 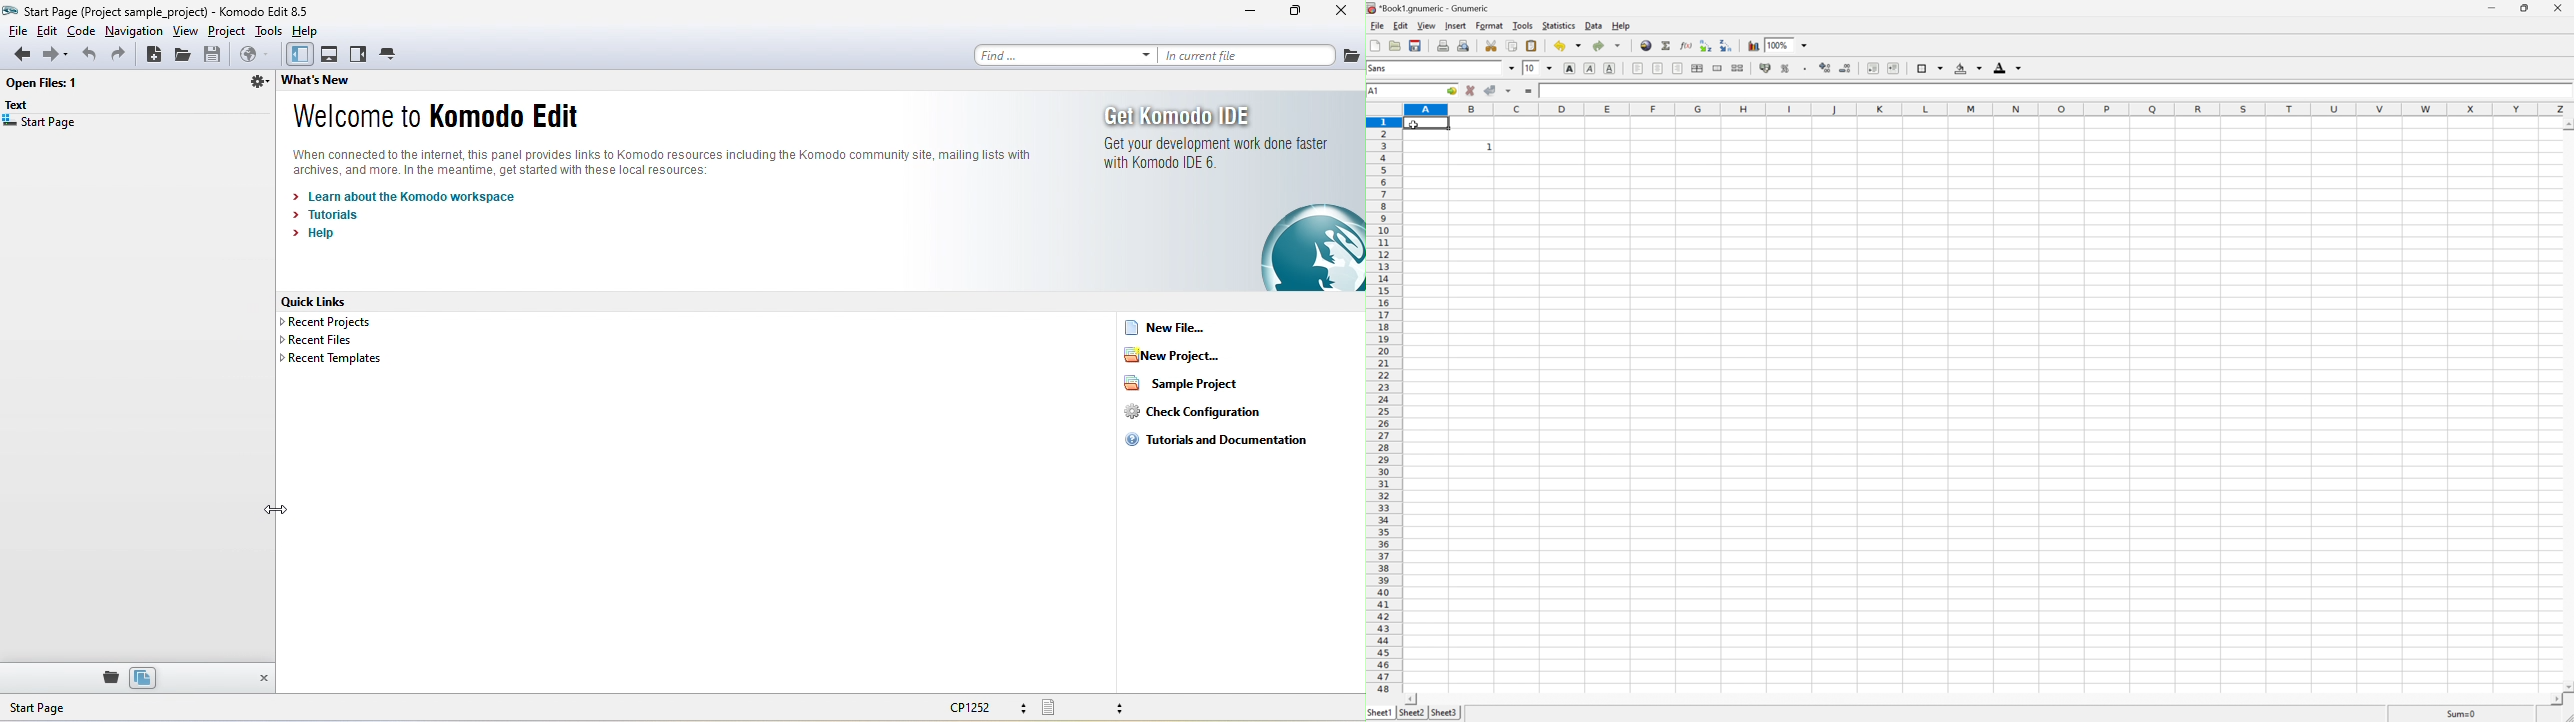 I want to click on what's new, so click(x=340, y=83).